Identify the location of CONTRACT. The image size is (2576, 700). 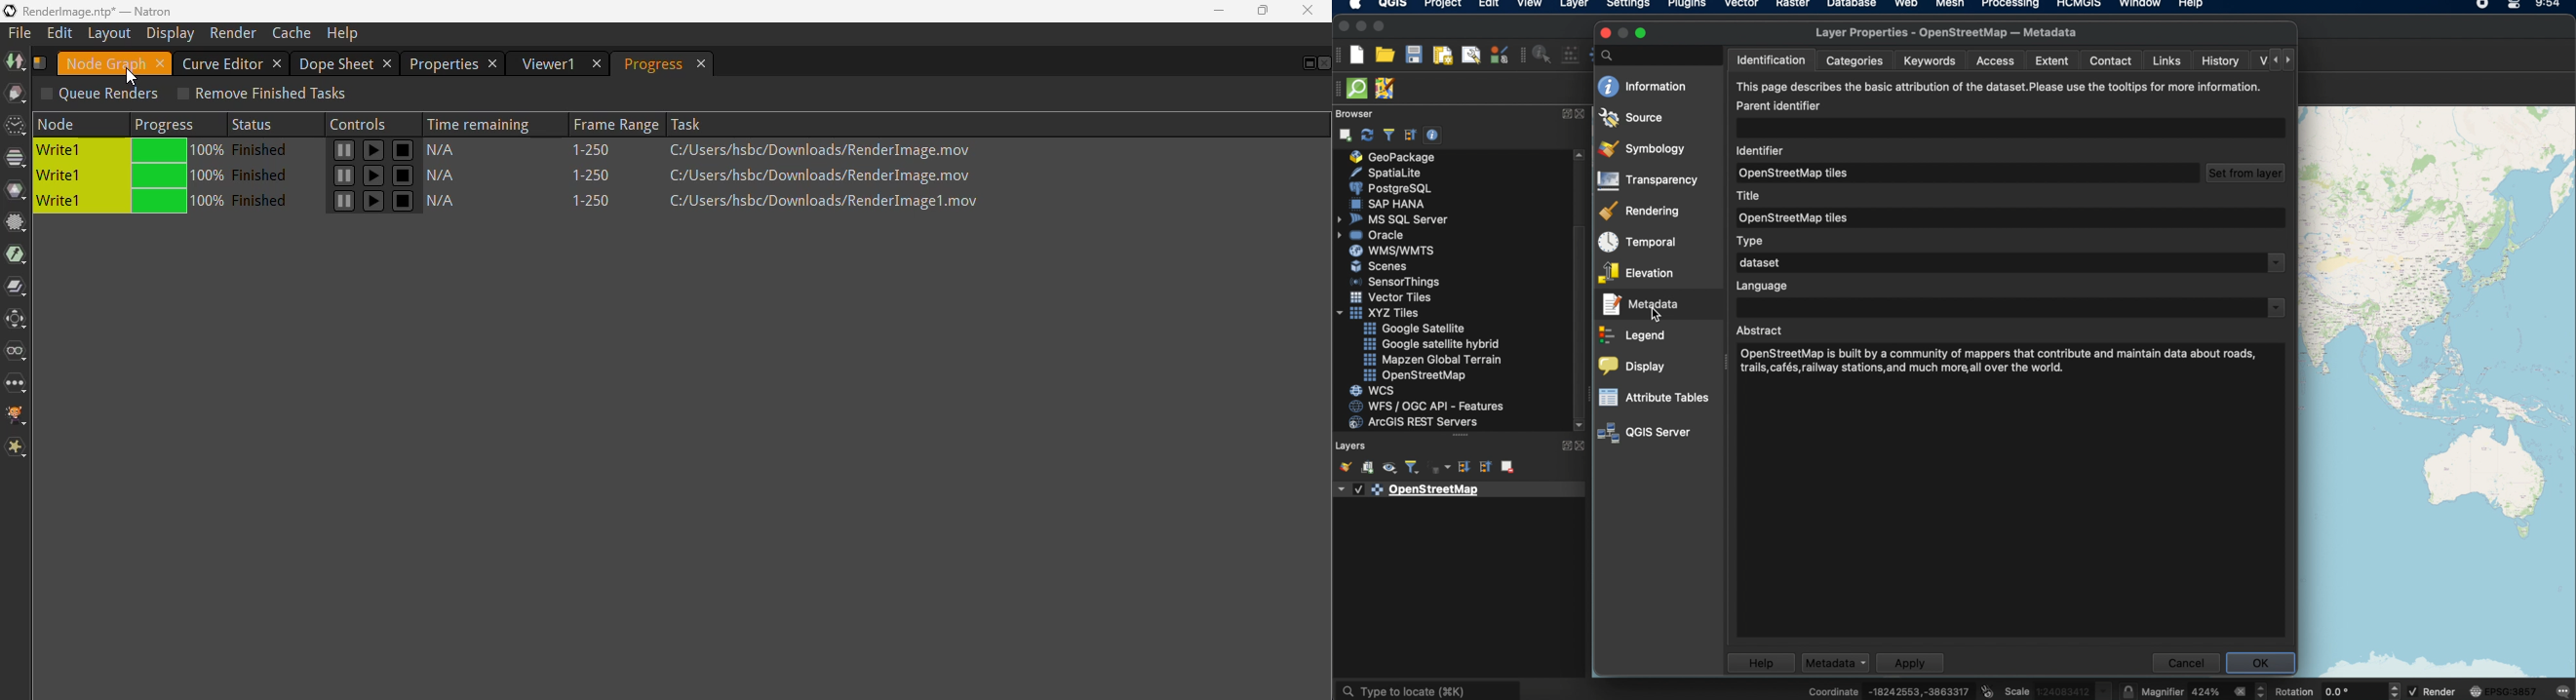
(1580, 447).